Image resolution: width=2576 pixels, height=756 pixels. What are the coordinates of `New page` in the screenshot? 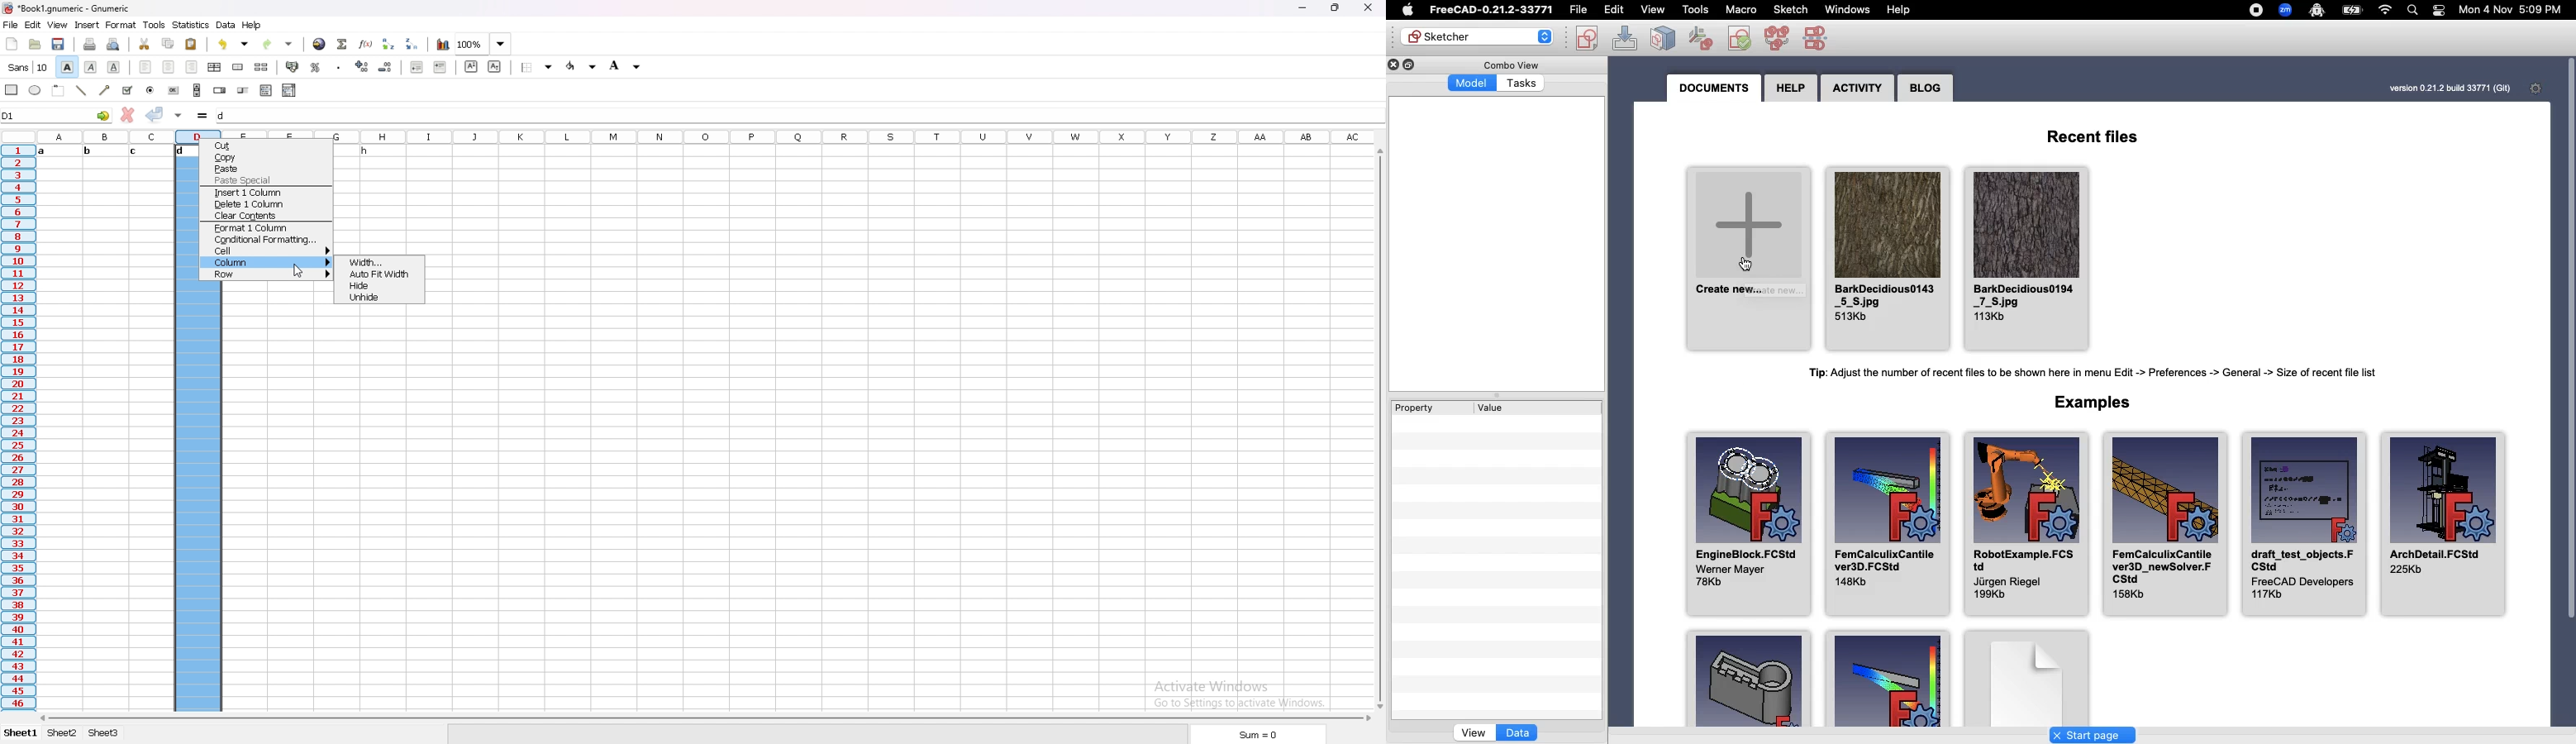 It's located at (2045, 677).